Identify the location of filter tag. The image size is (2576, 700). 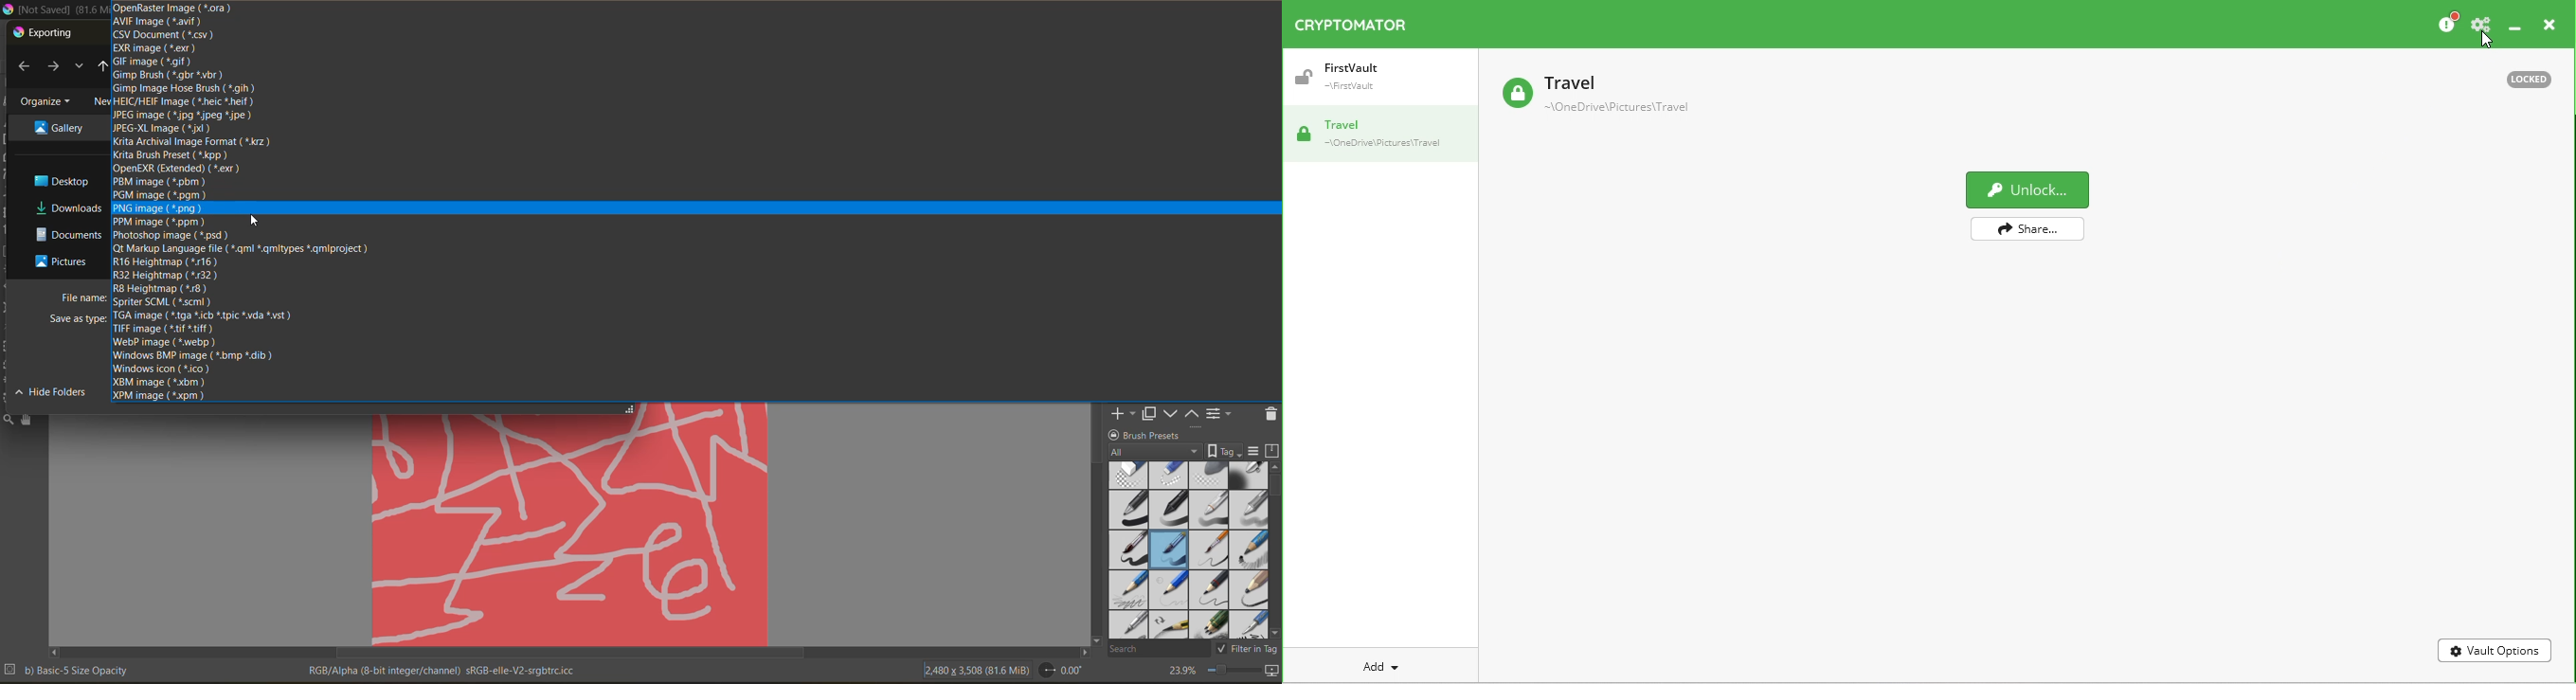
(1245, 648).